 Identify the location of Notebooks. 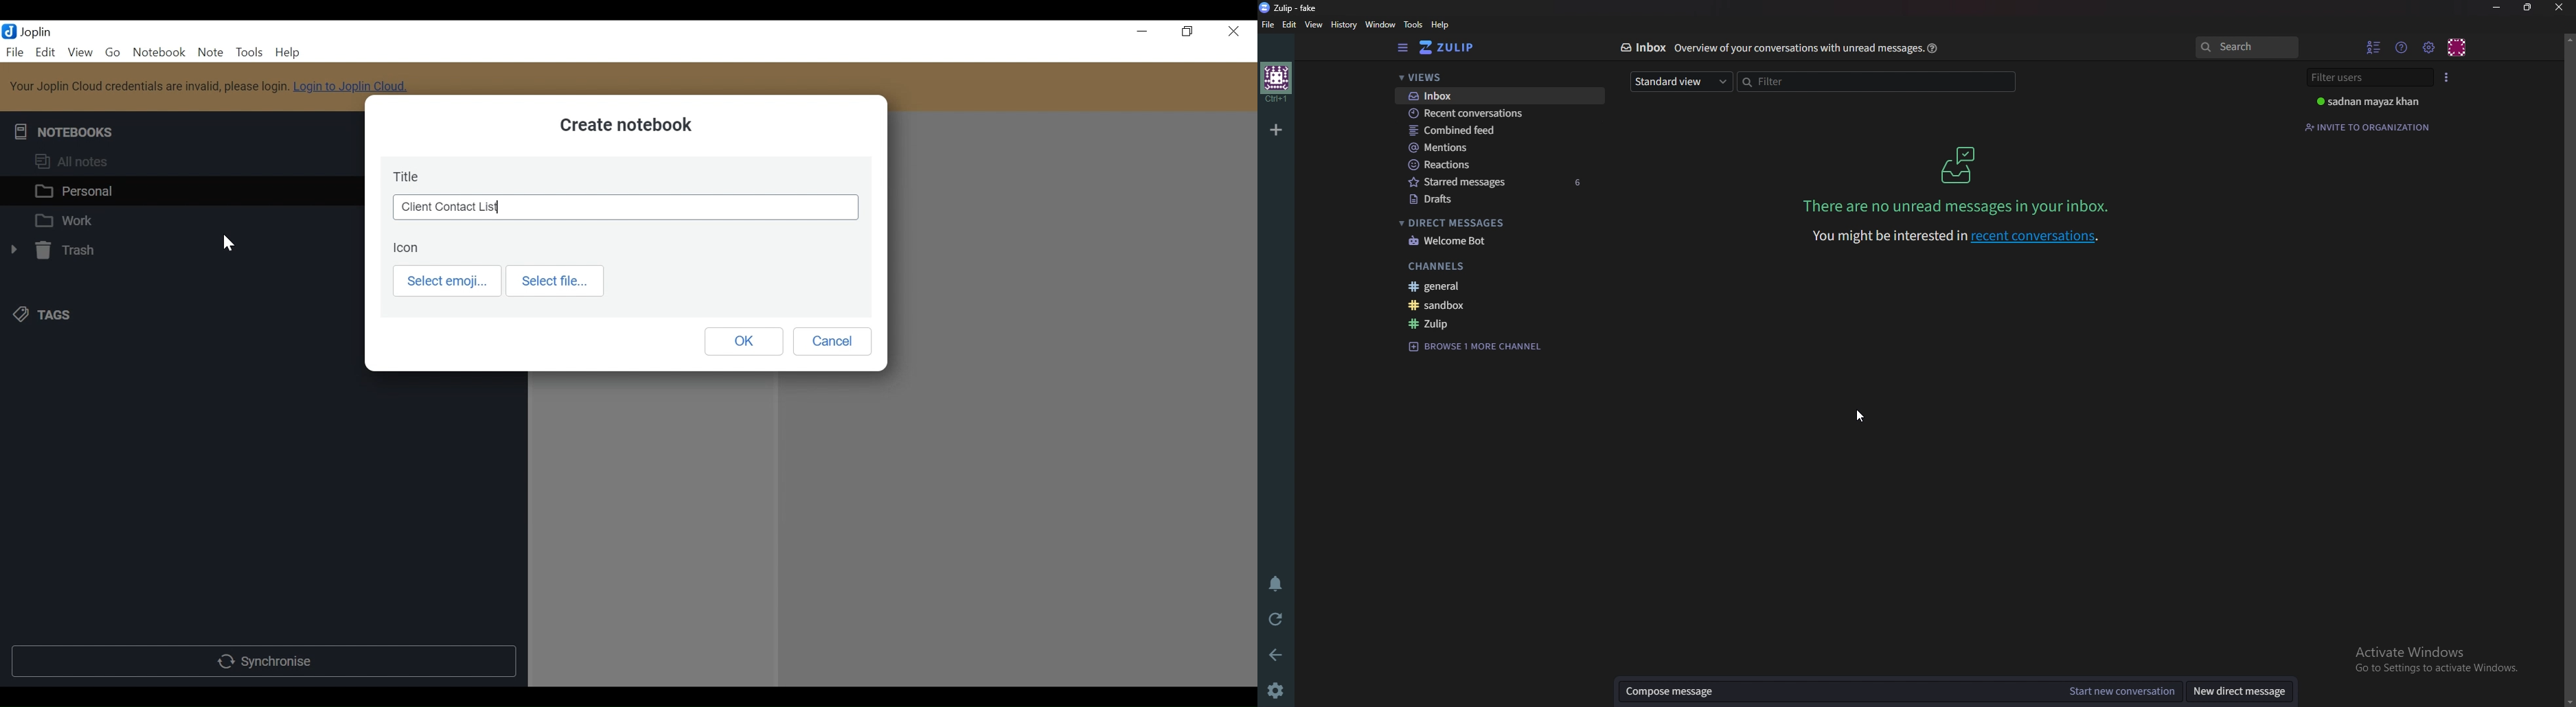
(67, 130).